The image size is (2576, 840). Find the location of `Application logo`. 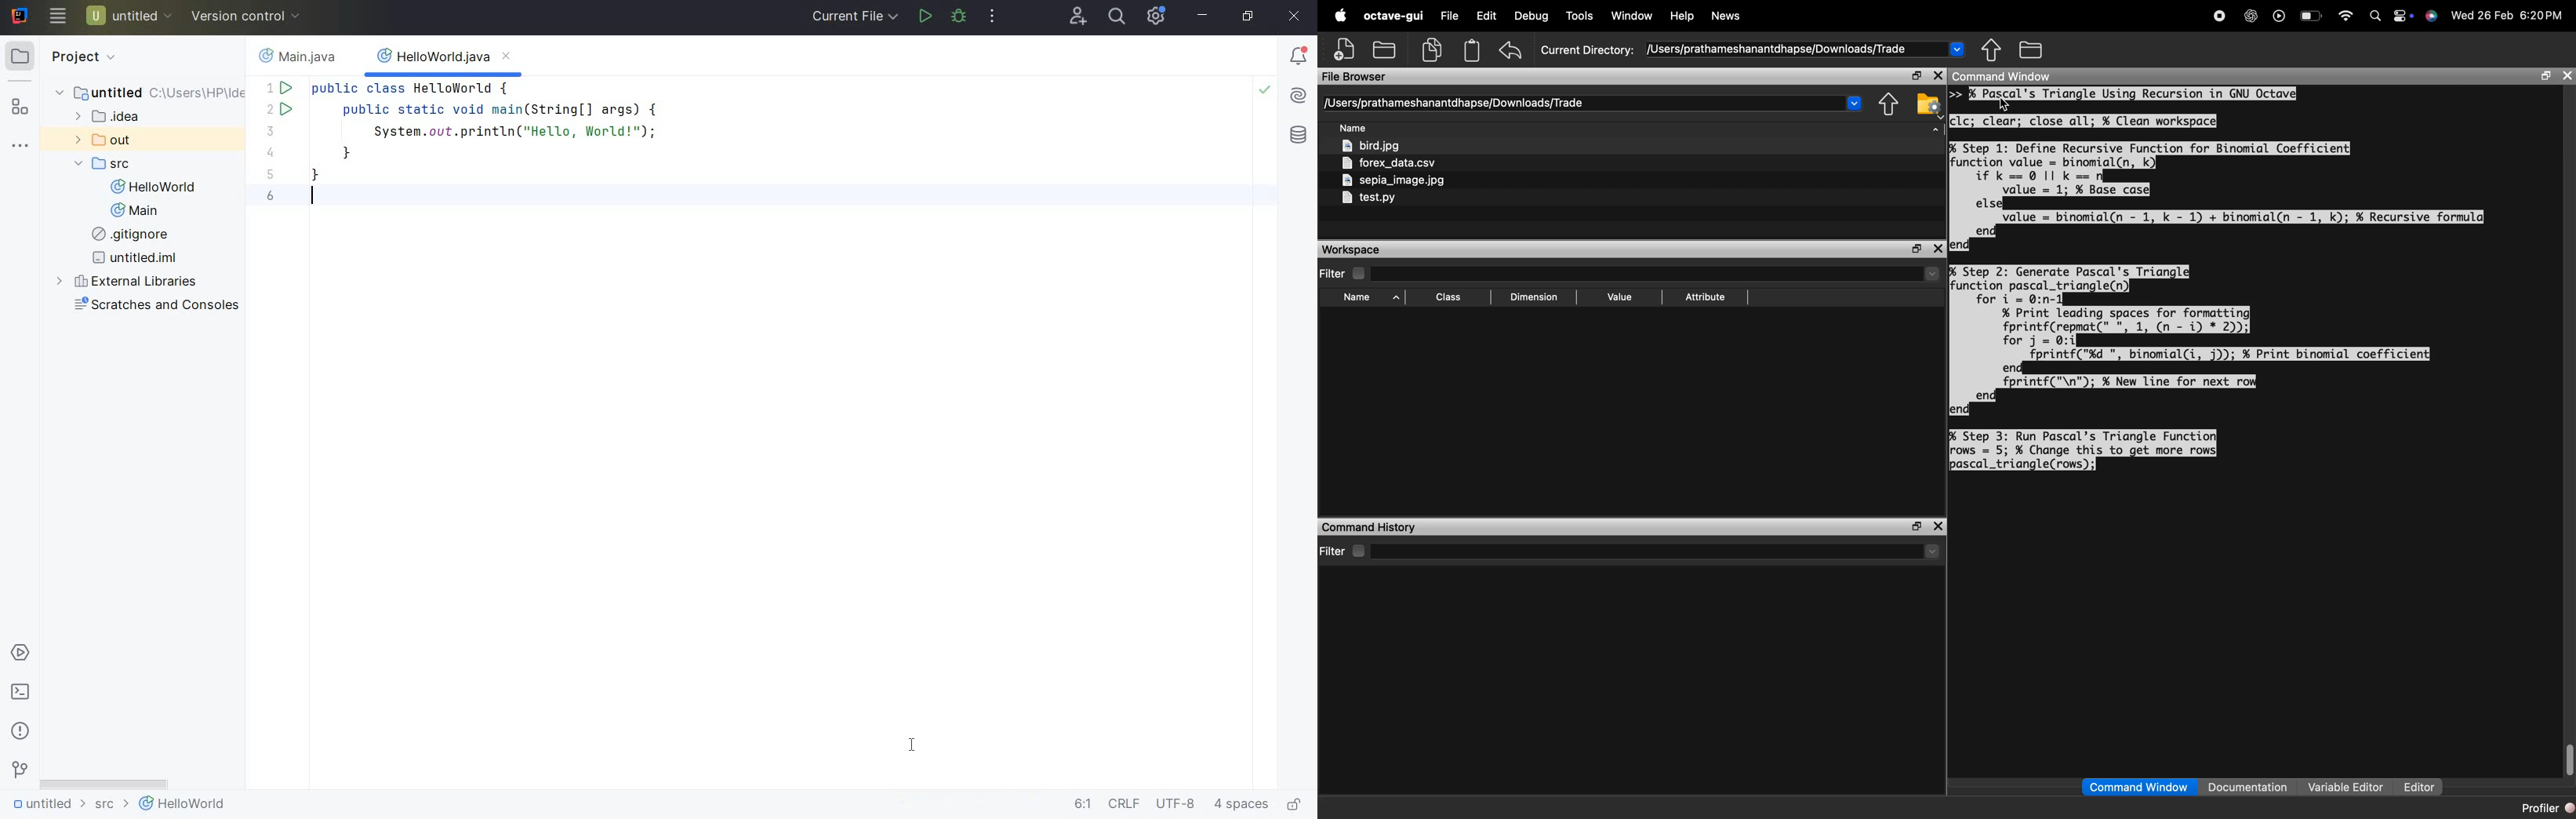

Application logo is located at coordinates (22, 17).